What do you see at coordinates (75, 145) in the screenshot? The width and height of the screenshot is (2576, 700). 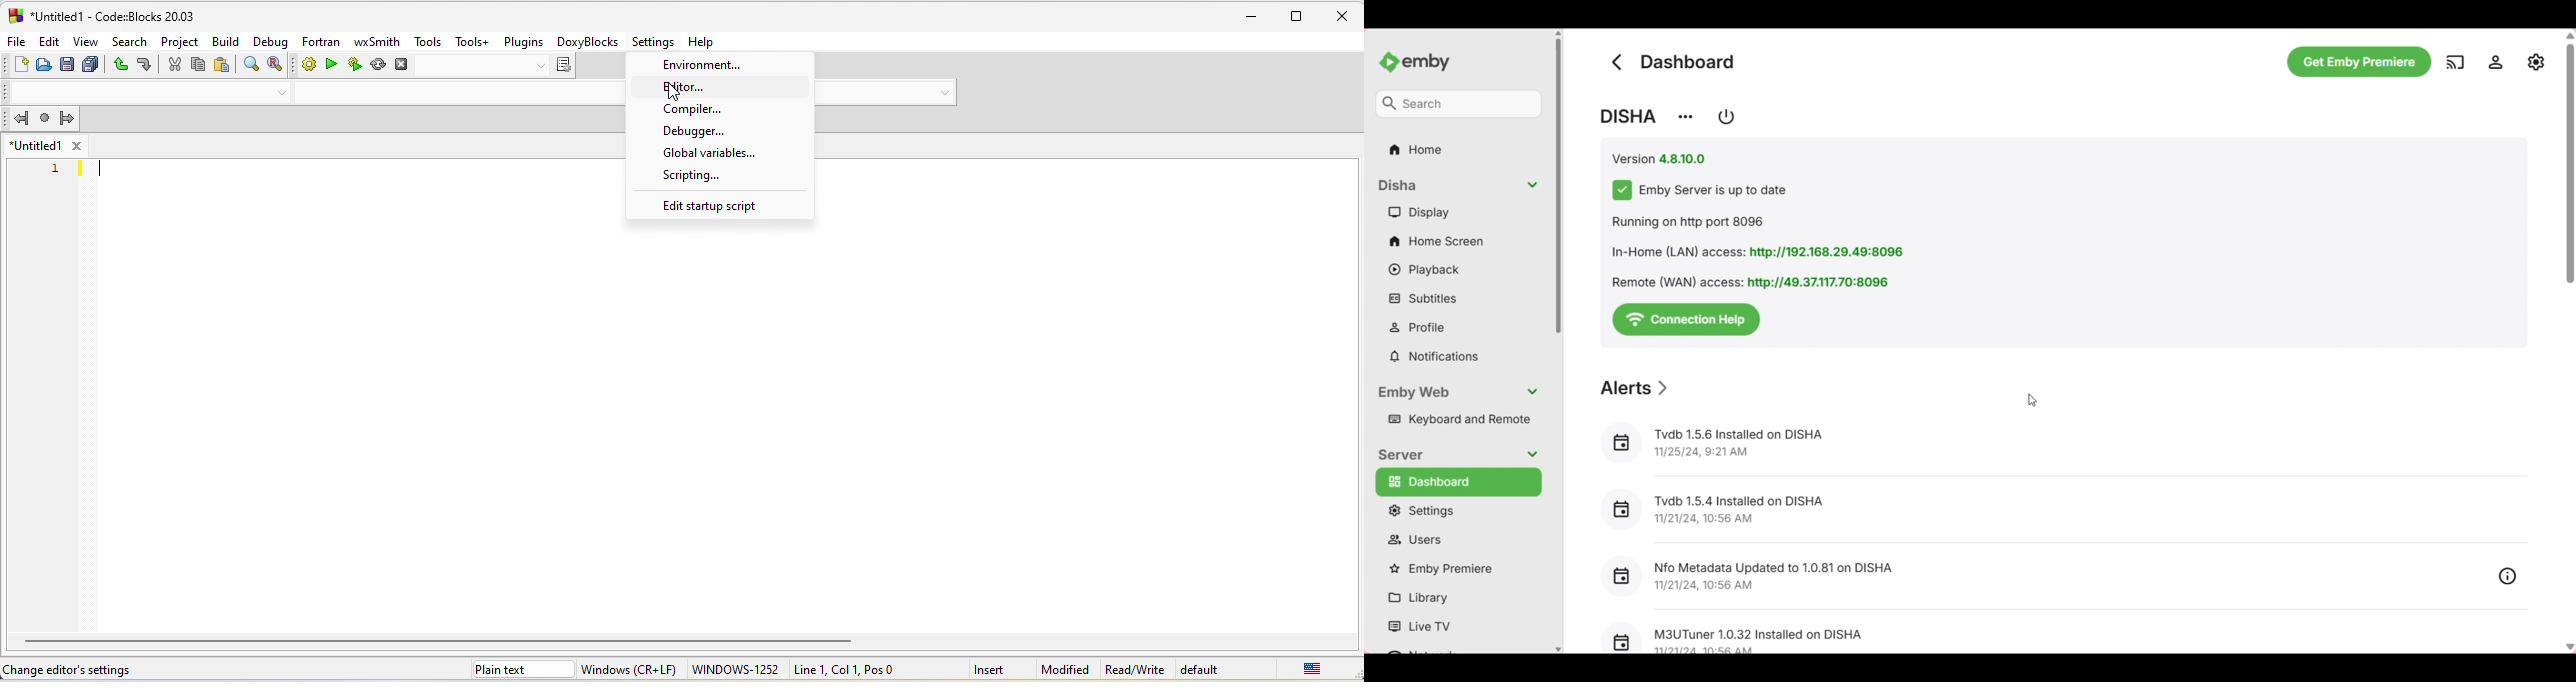 I see `close` at bounding box center [75, 145].